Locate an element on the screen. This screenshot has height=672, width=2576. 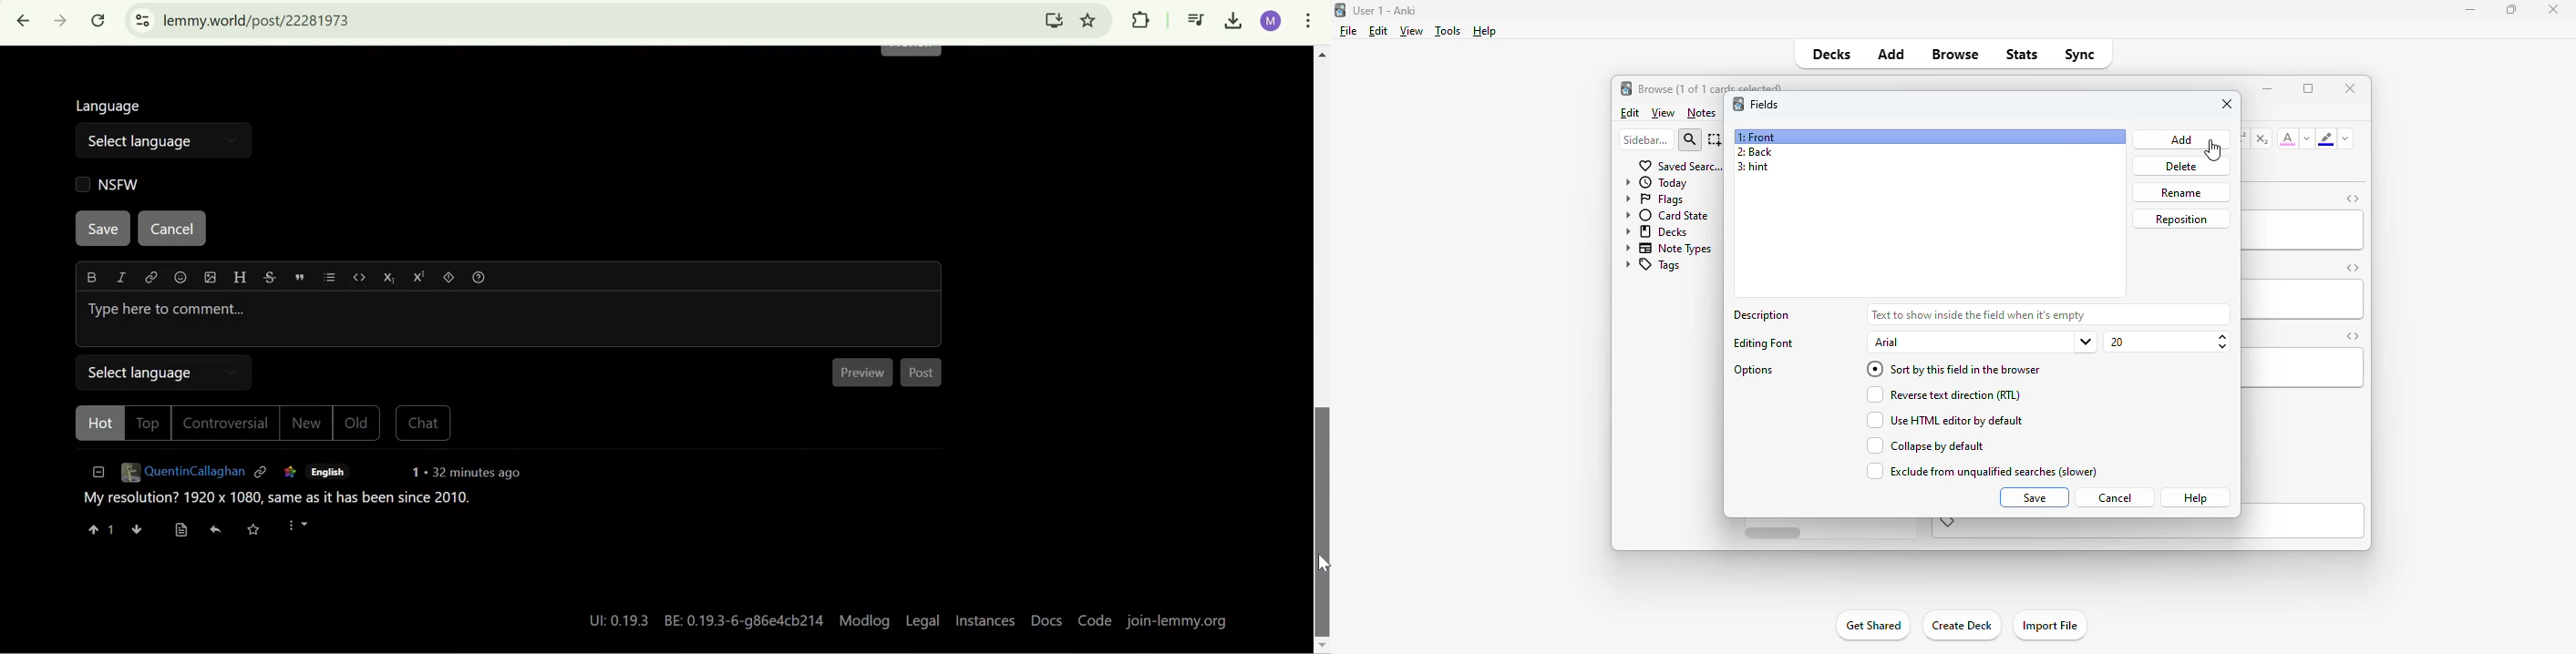
downvote is located at coordinates (136, 531).